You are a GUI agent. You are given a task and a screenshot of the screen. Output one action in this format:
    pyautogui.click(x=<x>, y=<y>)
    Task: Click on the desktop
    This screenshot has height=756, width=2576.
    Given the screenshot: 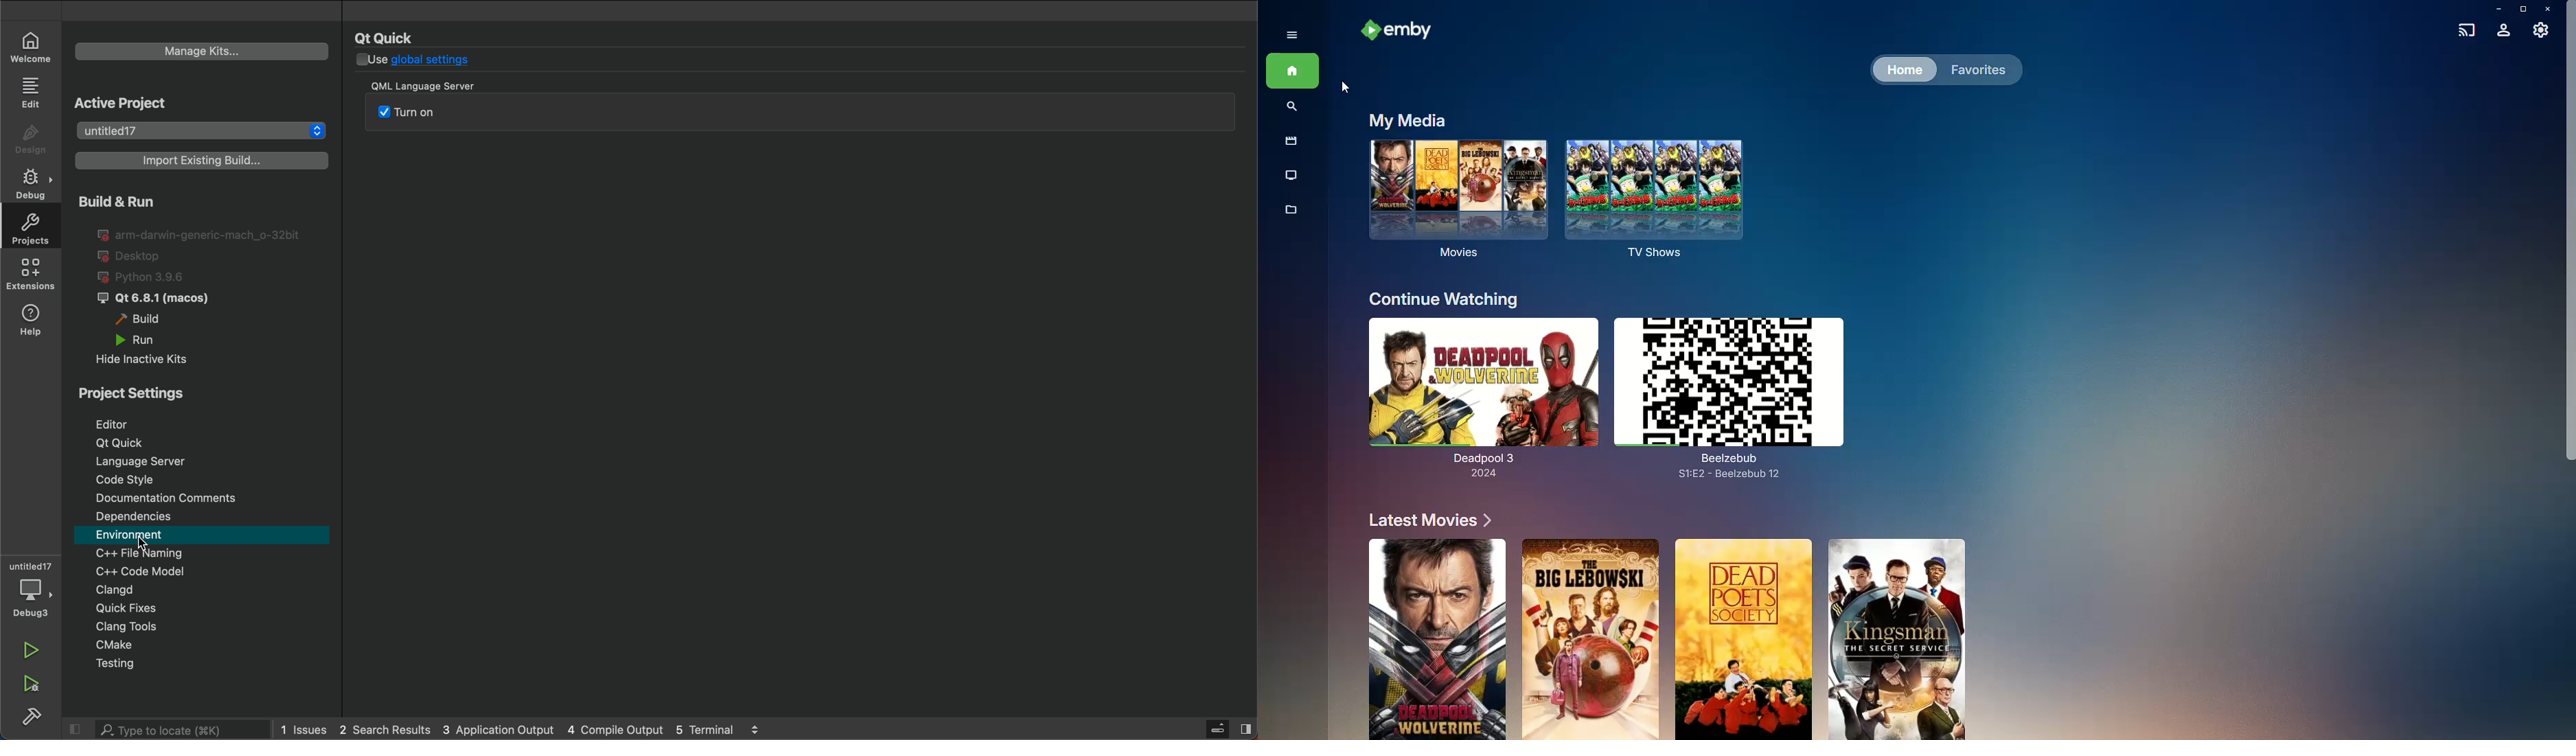 What is the action you would take?
    pyautogui.click(x=132, y=257)
    